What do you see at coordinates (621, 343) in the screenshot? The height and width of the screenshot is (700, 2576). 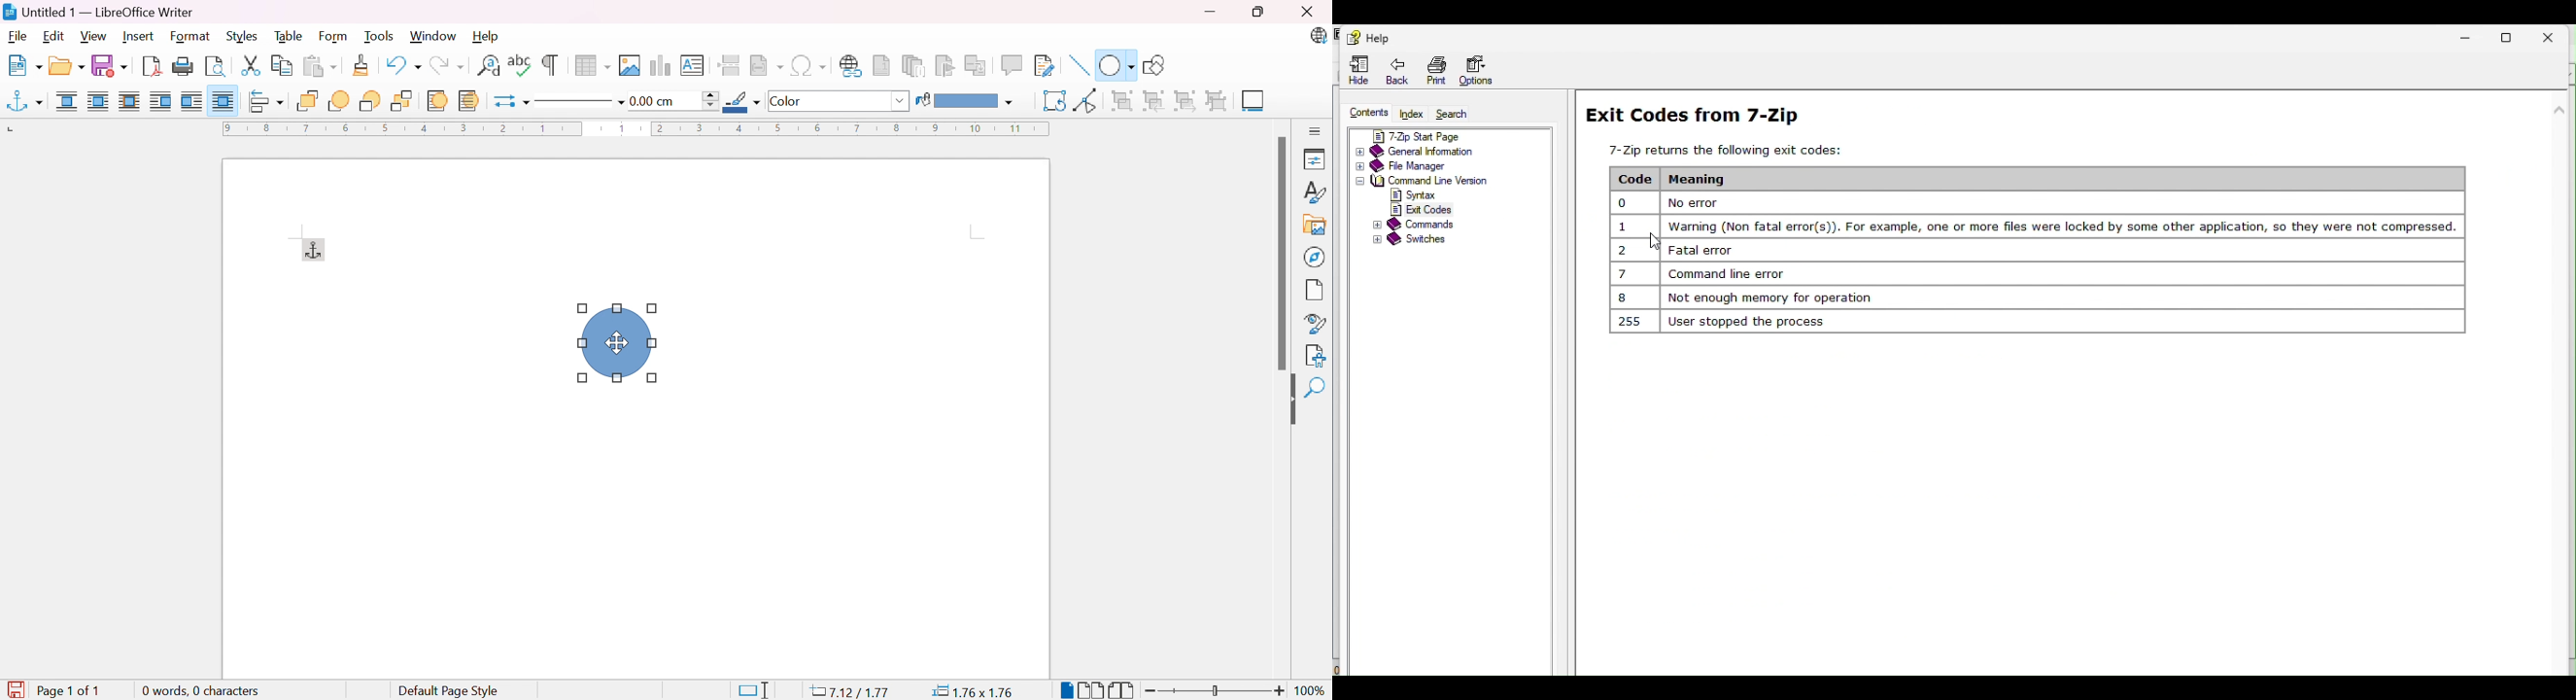 I see `Cursor` at bounding box center [621, 343].